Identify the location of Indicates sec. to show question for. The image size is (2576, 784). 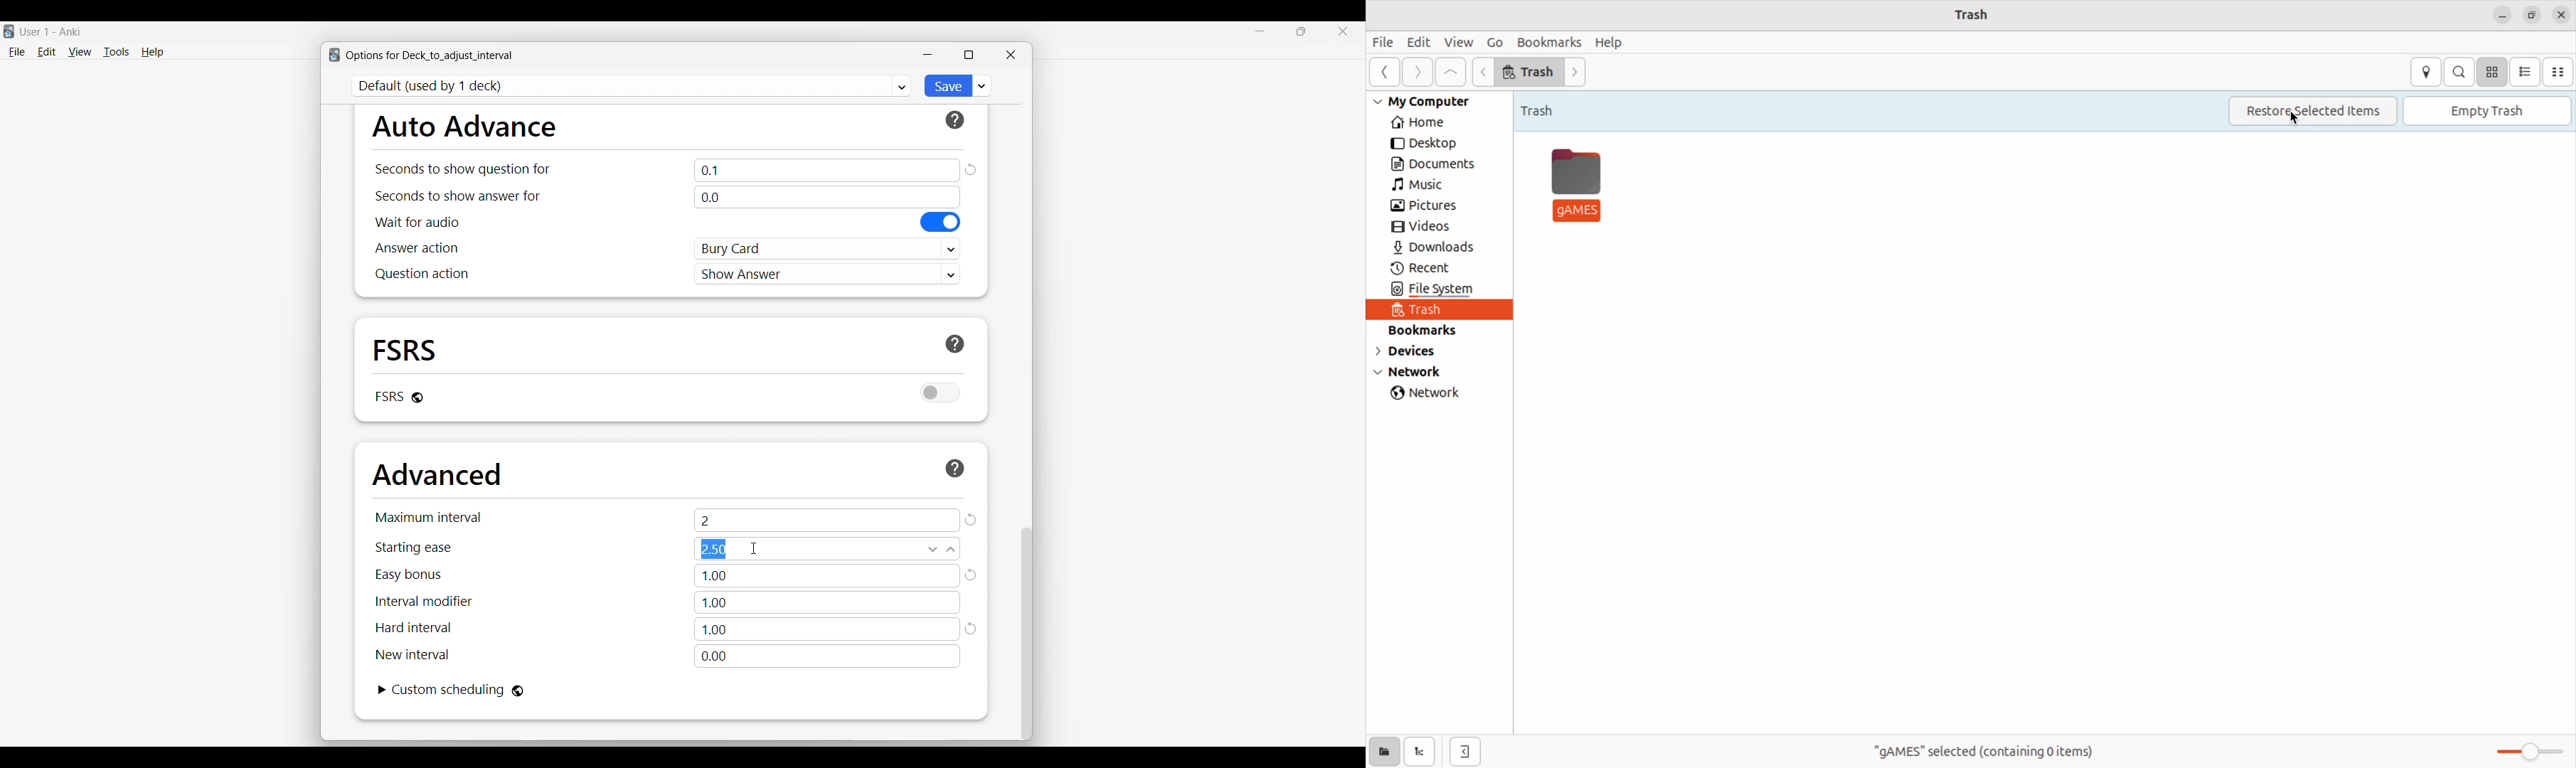
(462, 169).